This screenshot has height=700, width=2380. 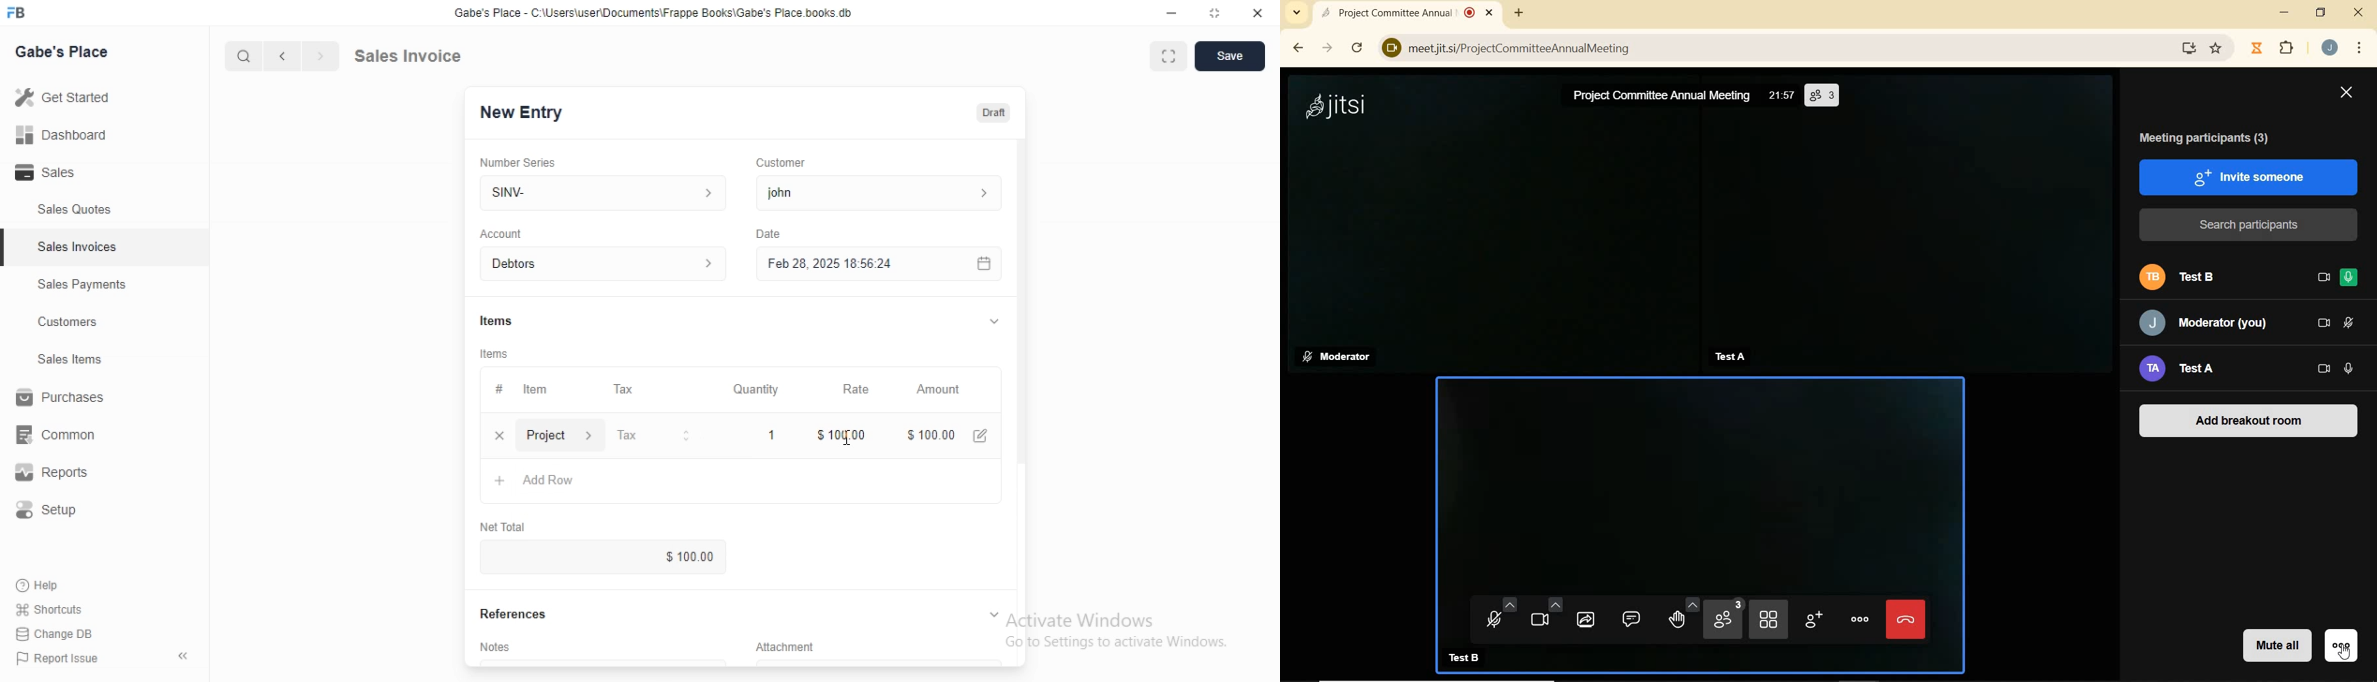 I want to click on Sales Quotes, so click(x=64, y=210).